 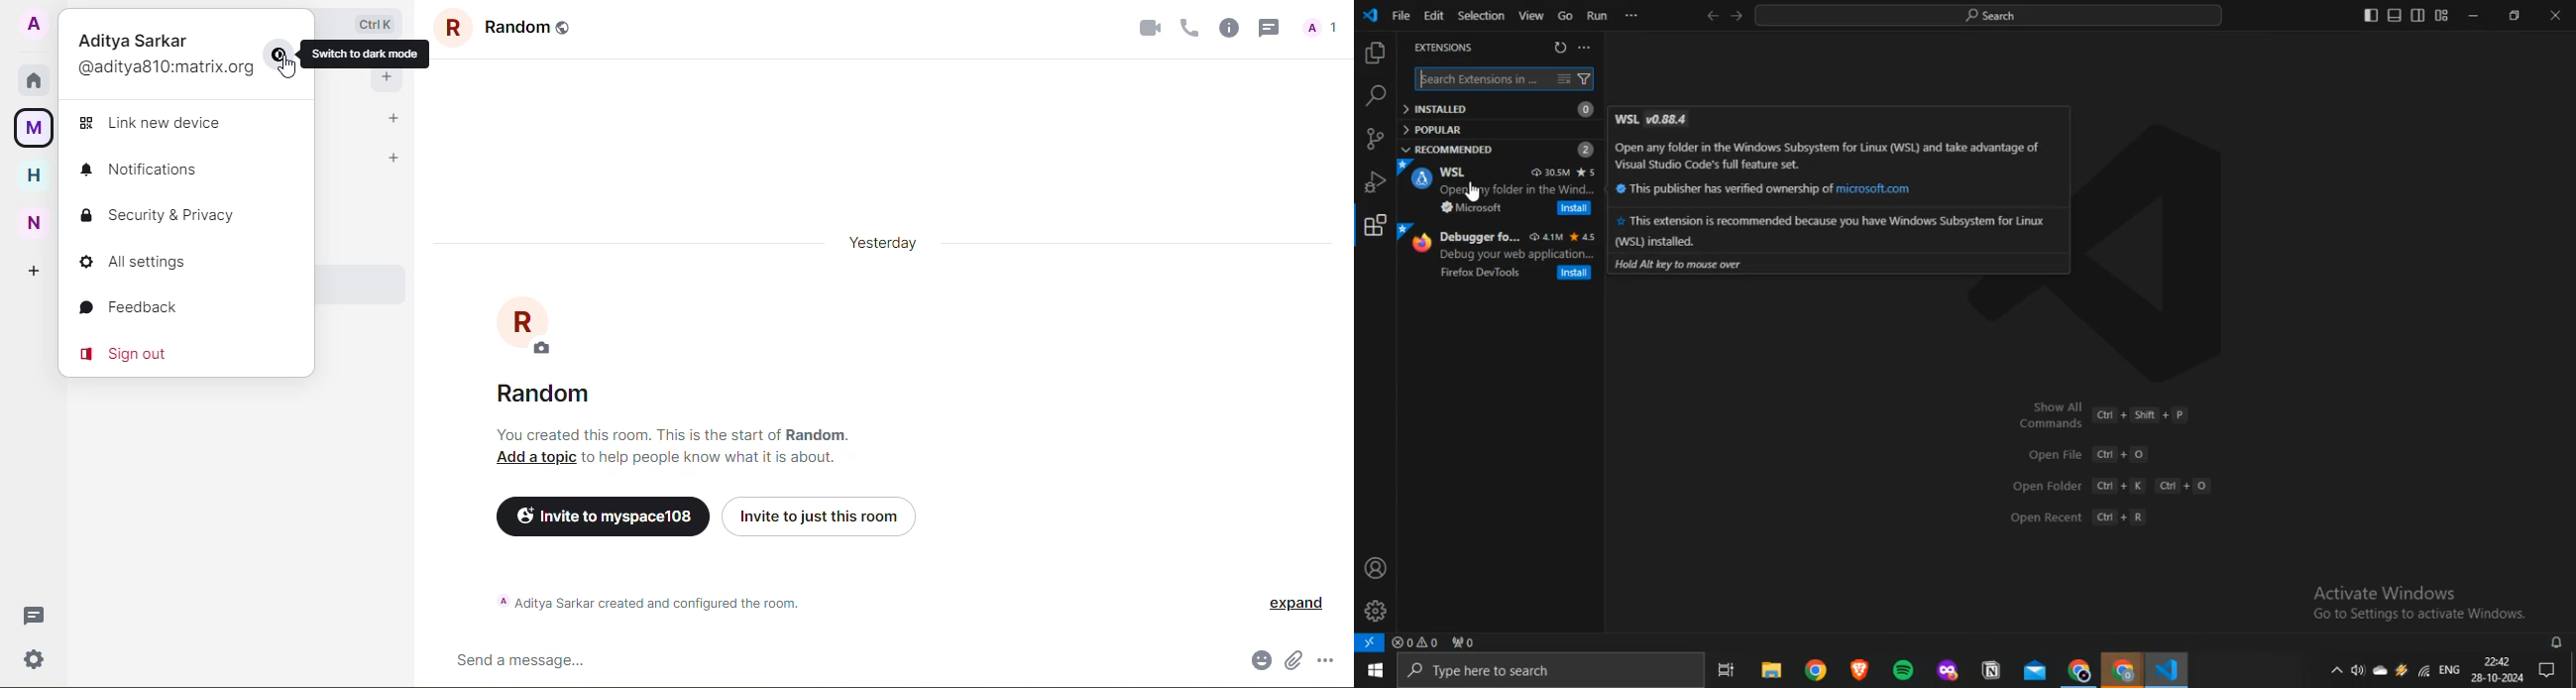 I want to click on threads, so click(x=1267, y=27).